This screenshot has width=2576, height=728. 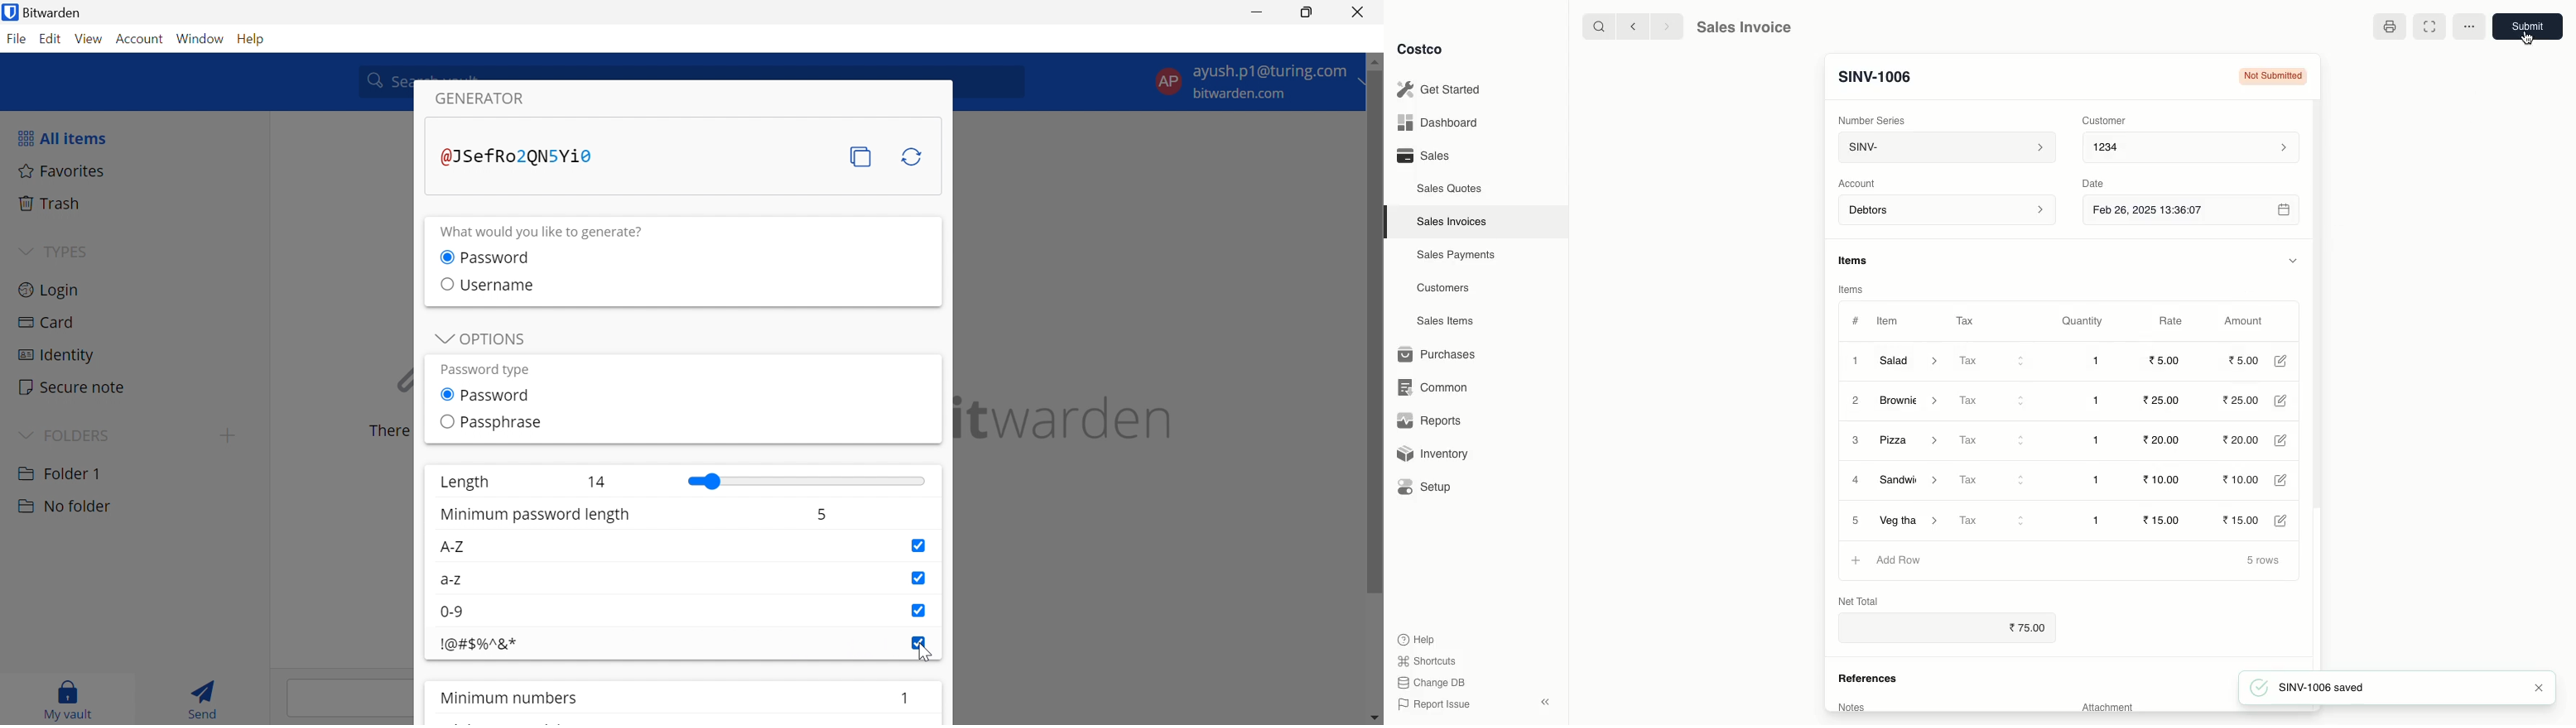 What do you see at coordinates (2096, 401) in the screenshot?
I see `1` at bounding box center [2096, 401].